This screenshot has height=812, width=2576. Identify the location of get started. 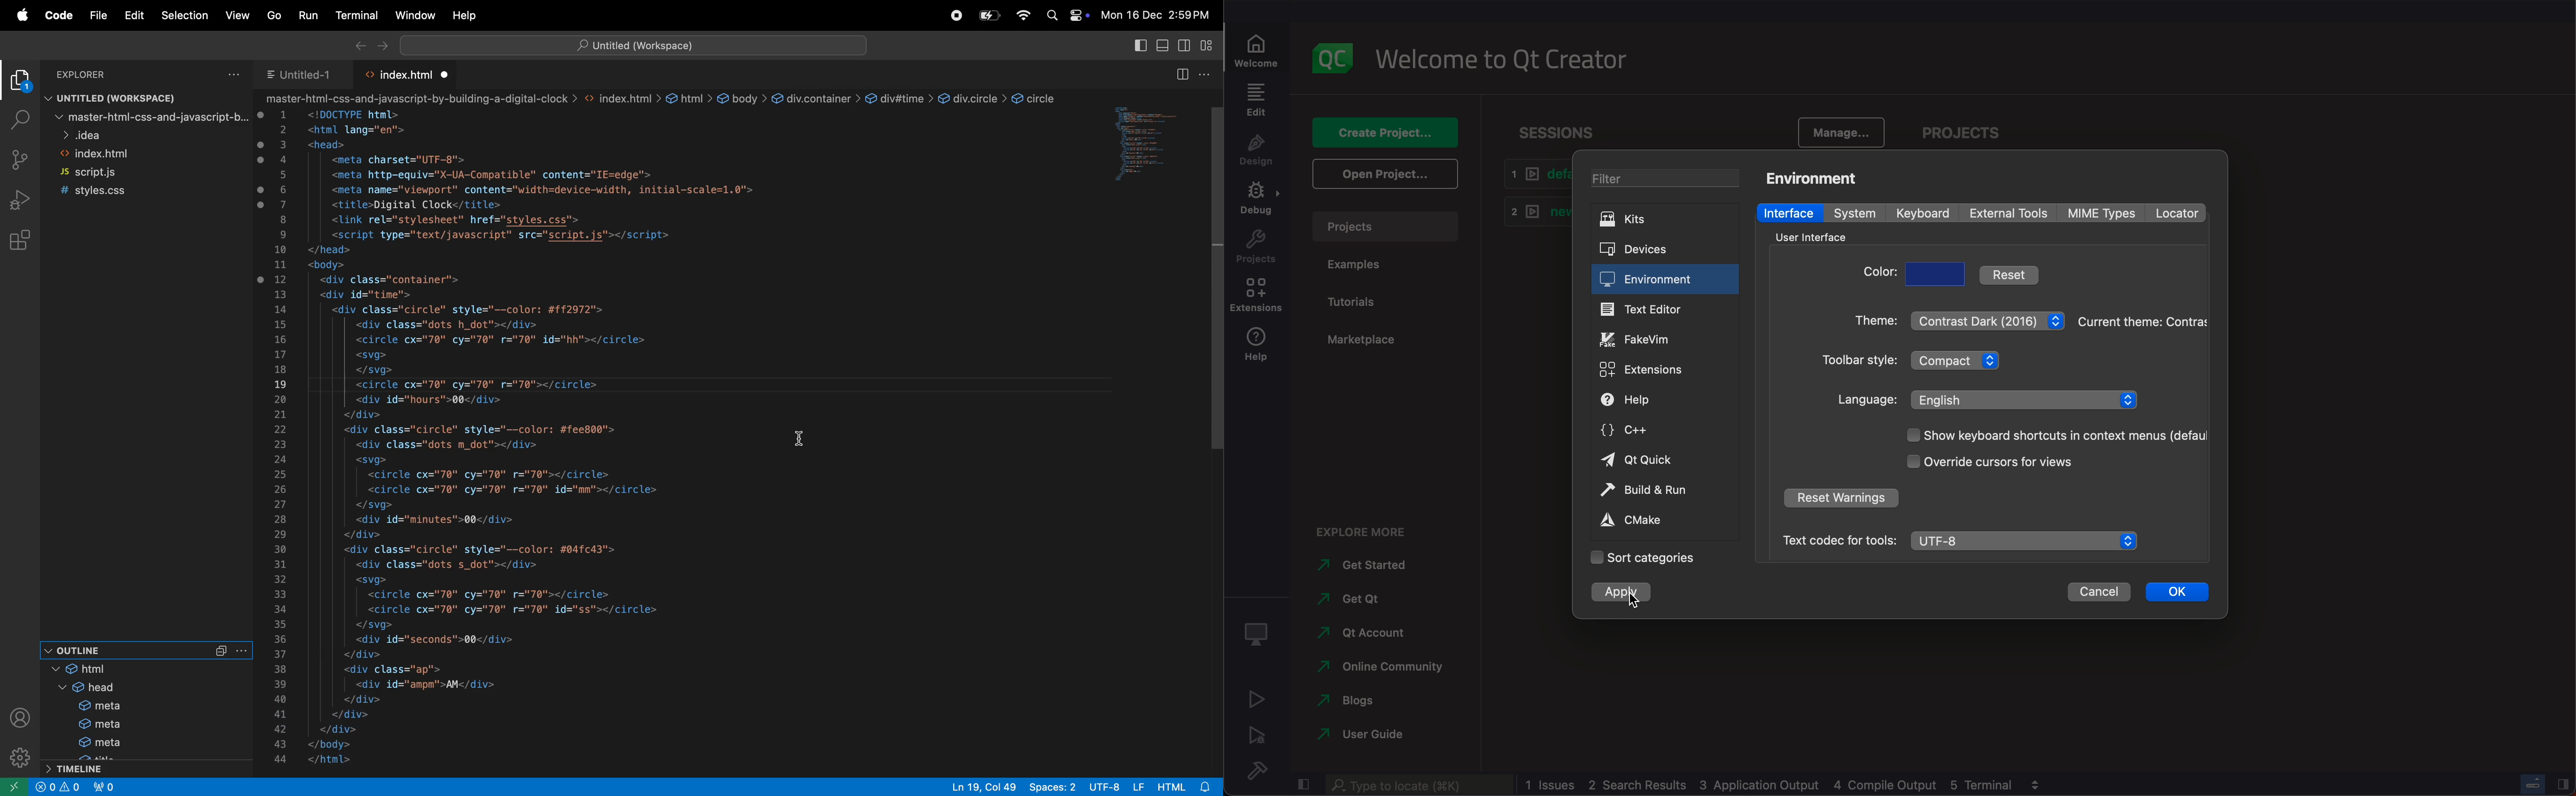
(1361, 566).